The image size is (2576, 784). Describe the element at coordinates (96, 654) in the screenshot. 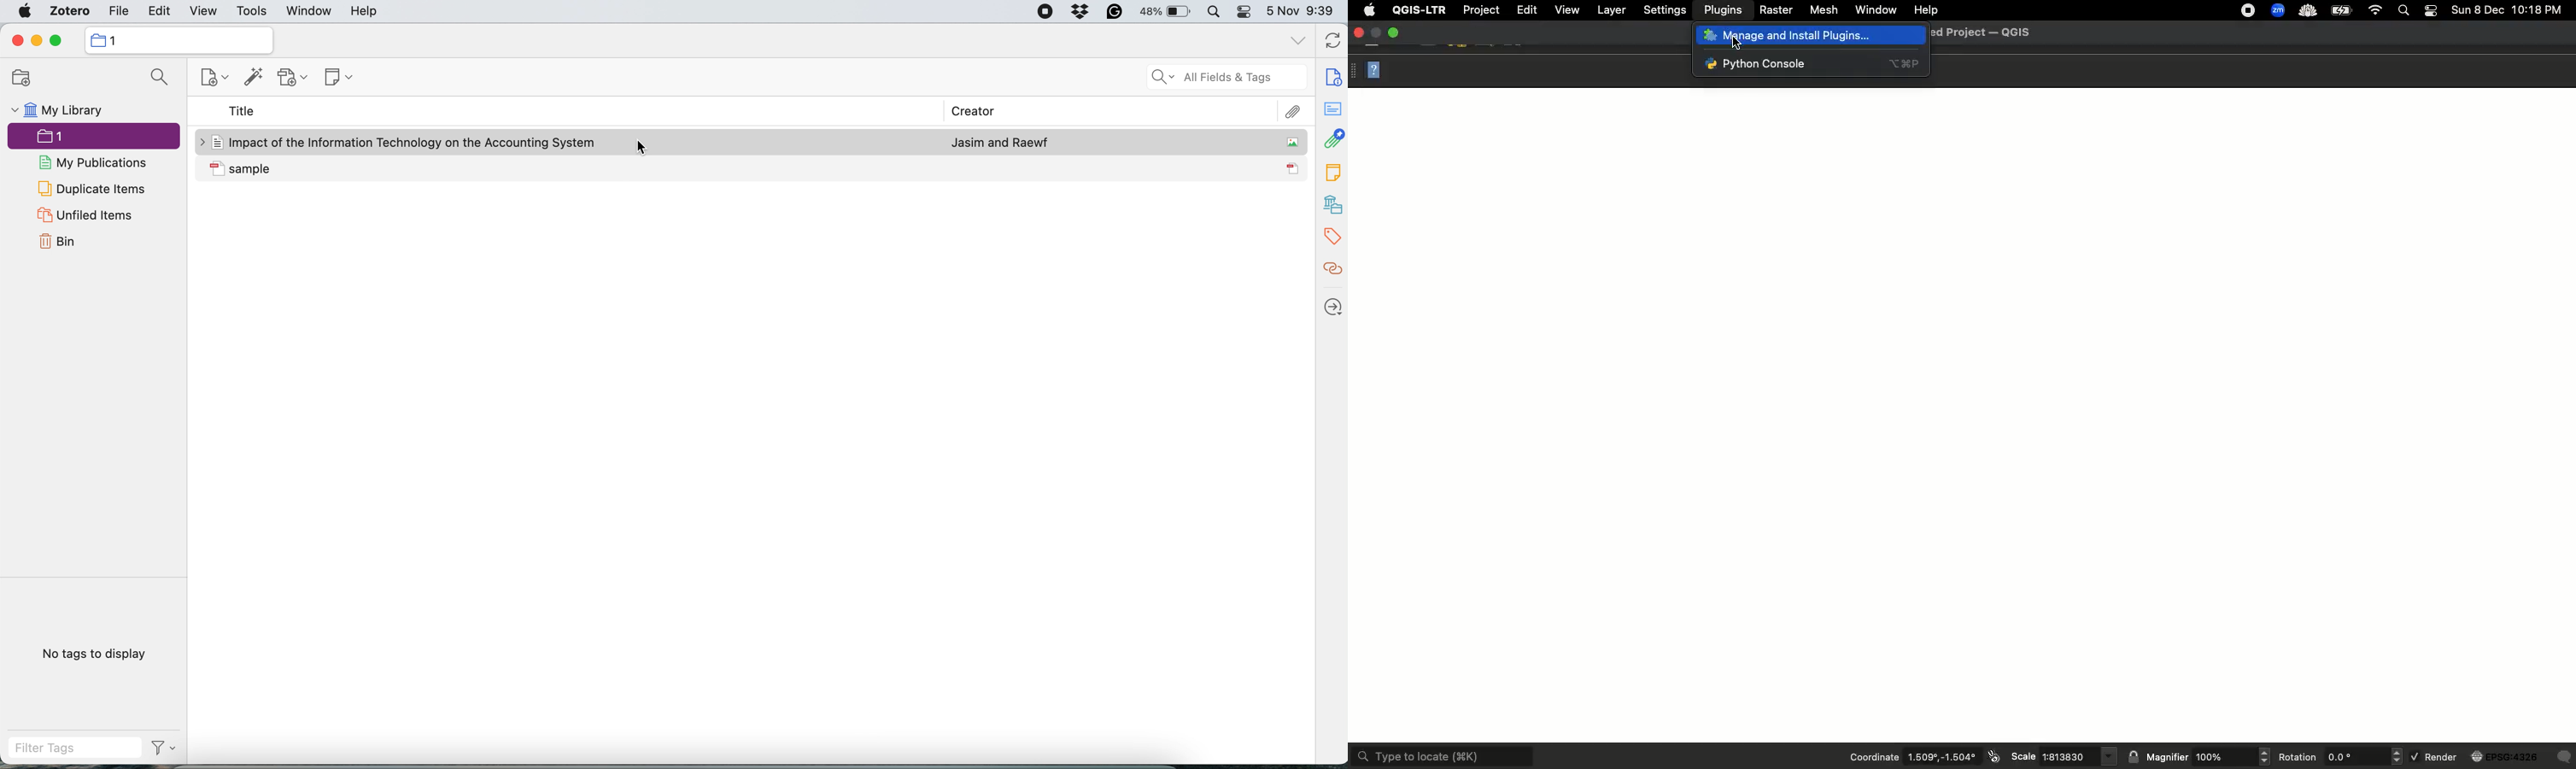

I see `No tags to display` at that location.